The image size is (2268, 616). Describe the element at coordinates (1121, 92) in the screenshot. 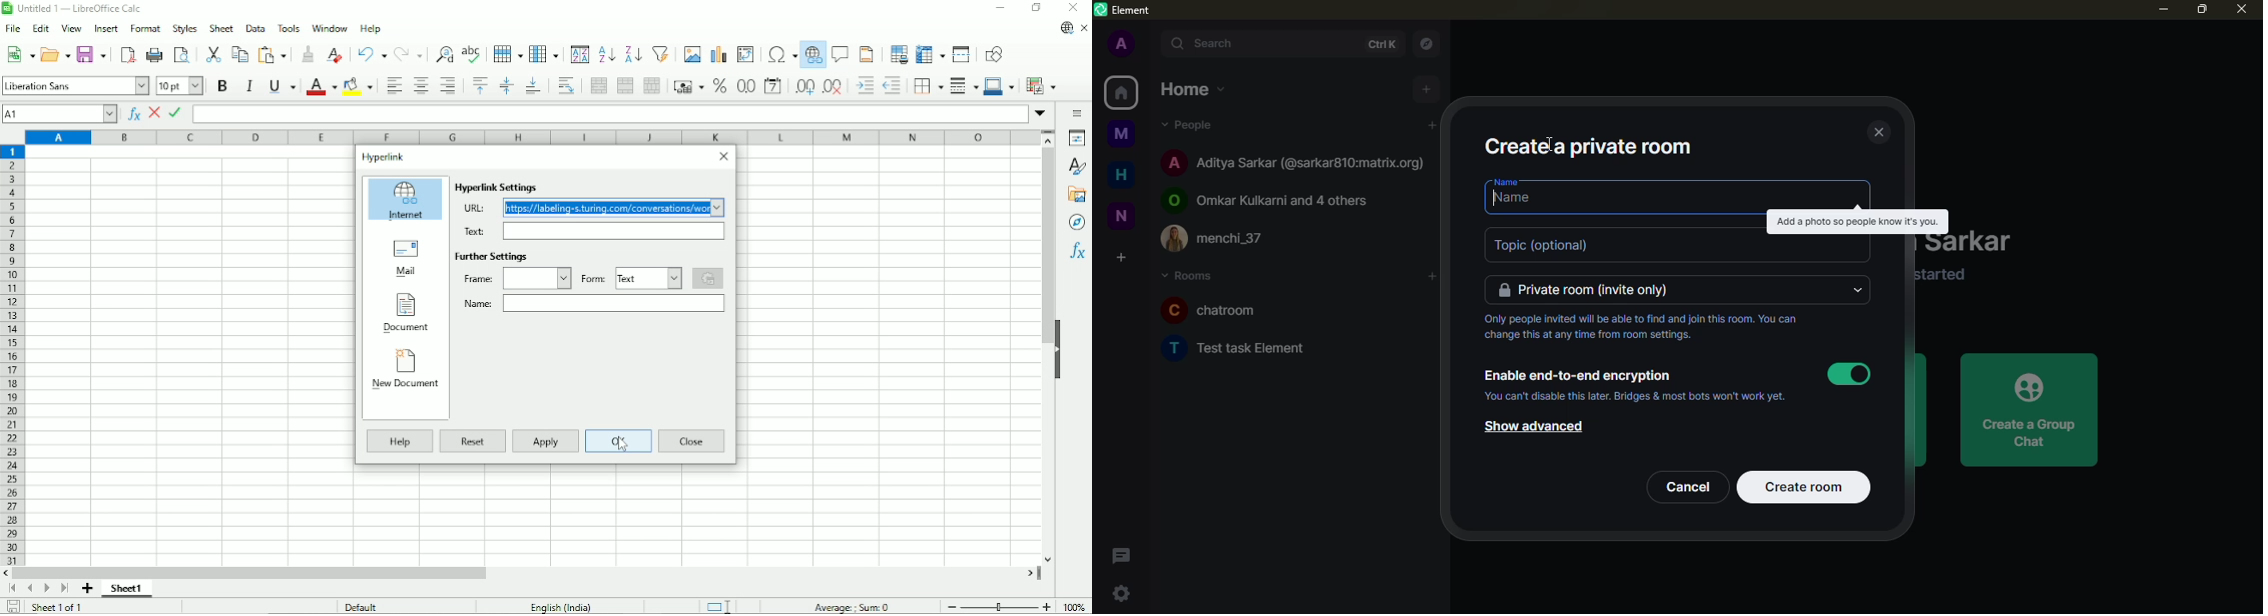

I see `home` at that location.